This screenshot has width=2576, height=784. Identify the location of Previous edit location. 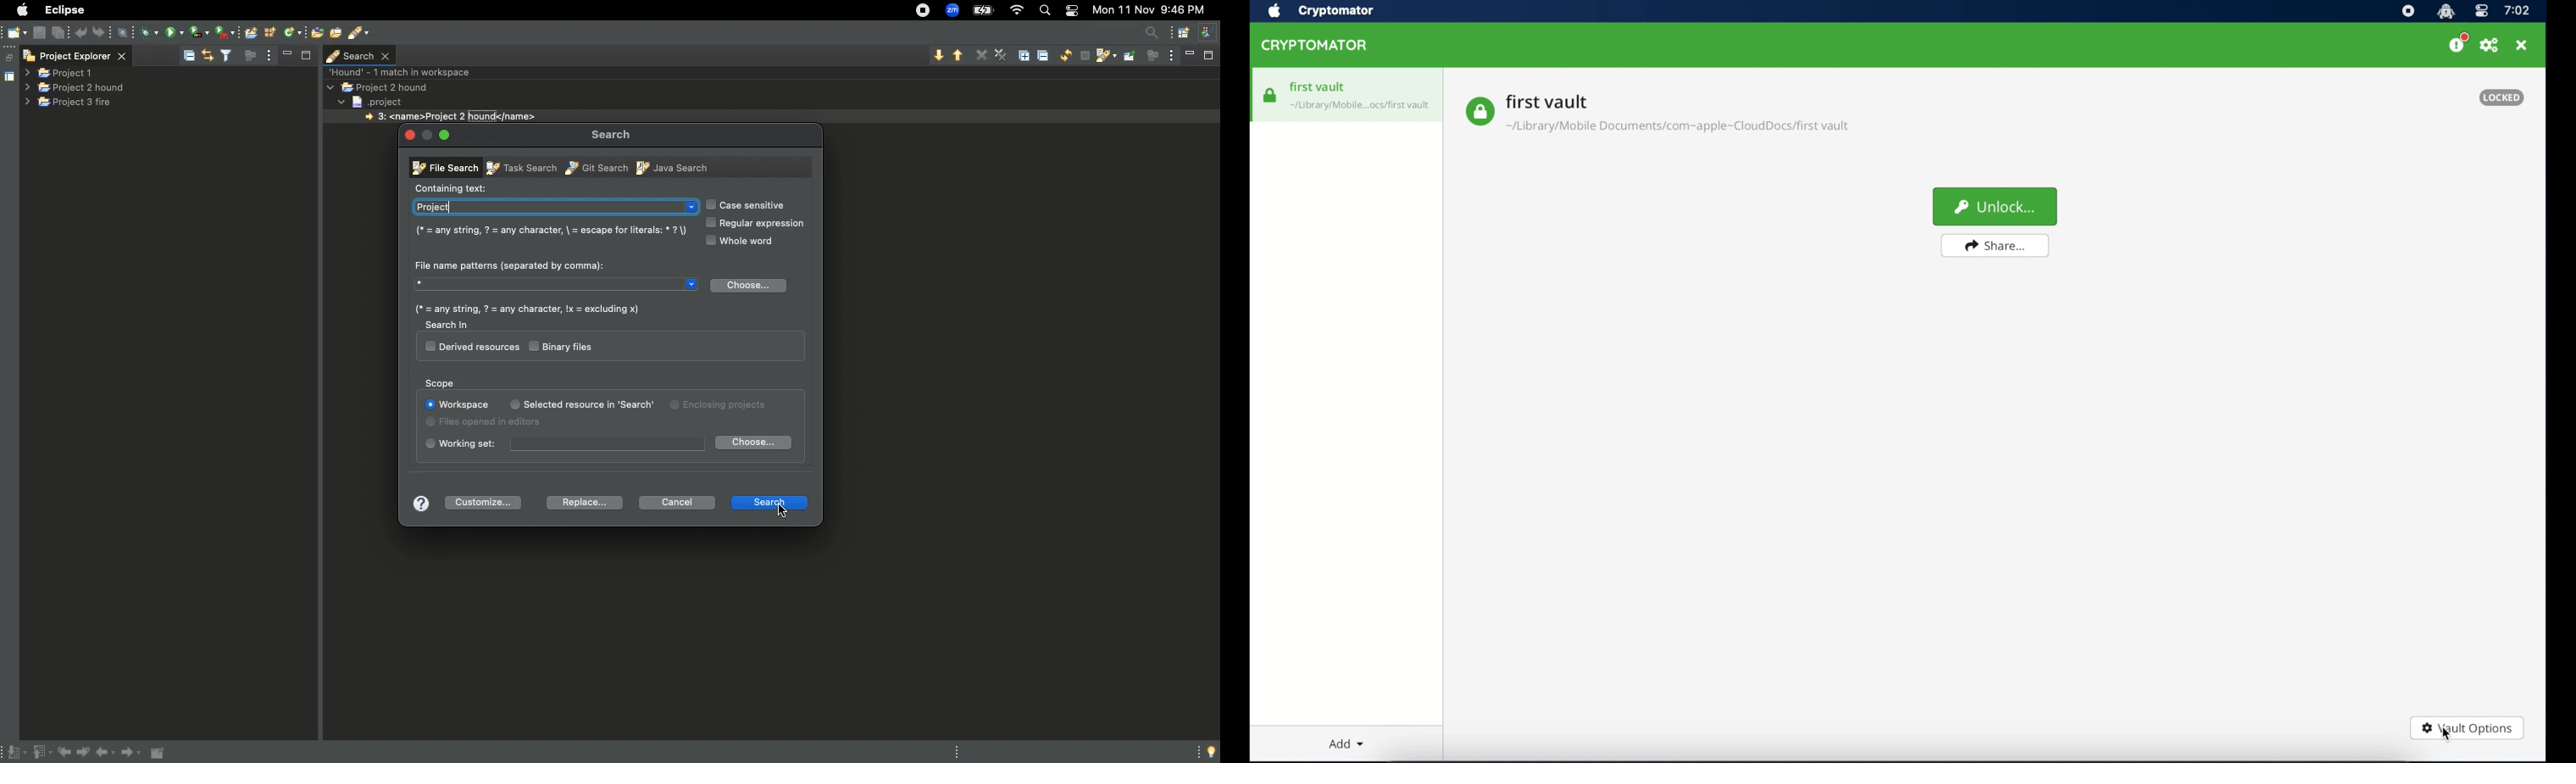
(67, 753).